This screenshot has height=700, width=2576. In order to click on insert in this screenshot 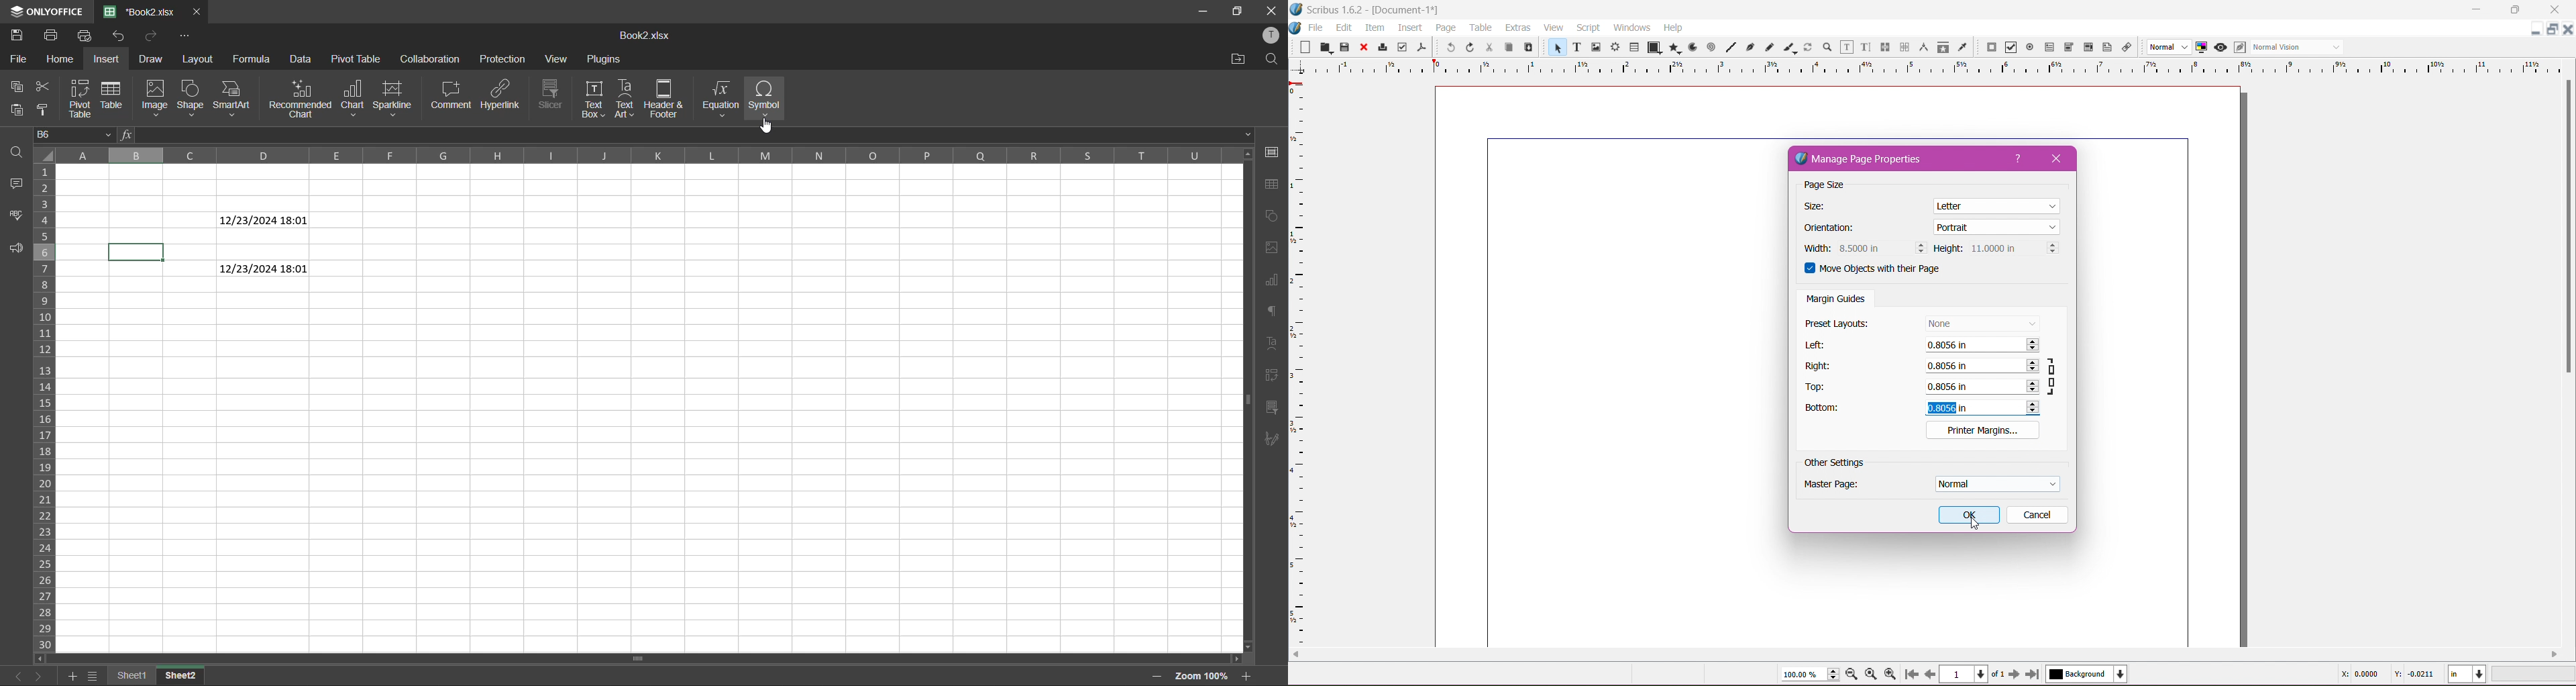, I will do `click(107, 61)`.